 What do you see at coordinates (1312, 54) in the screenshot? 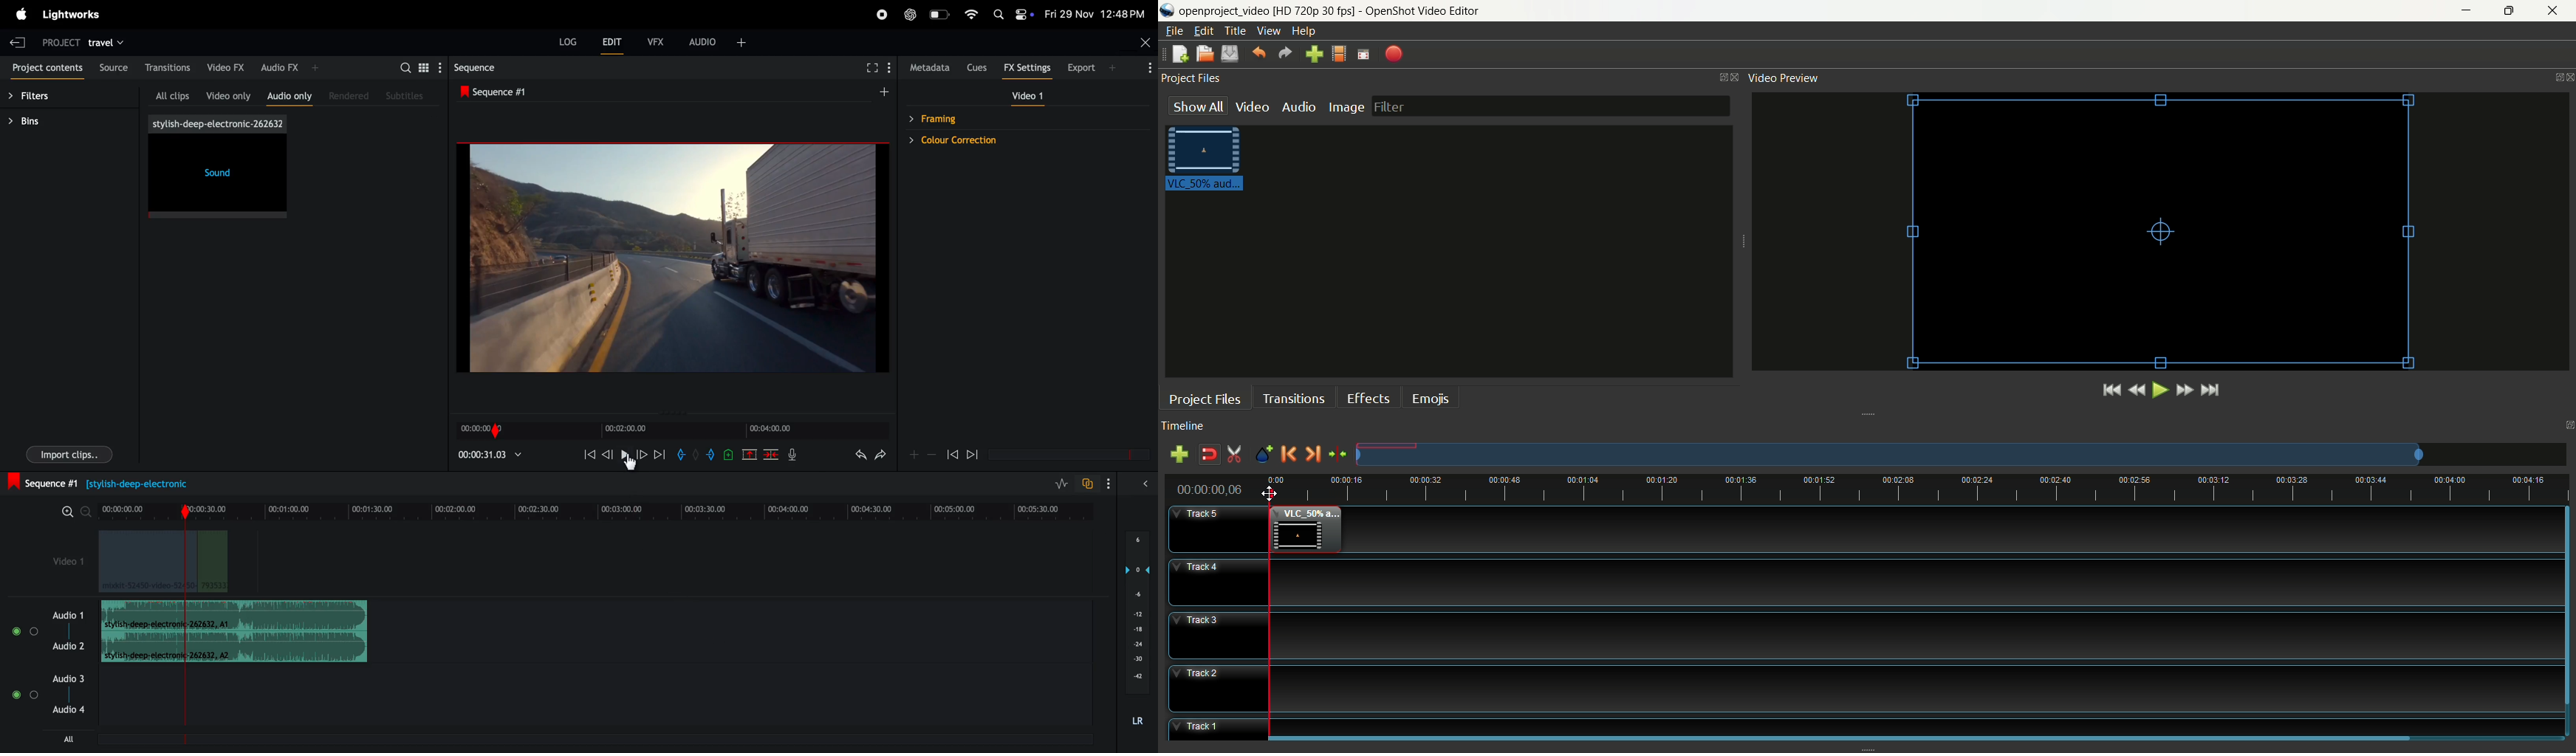
I see `import file` at bounding box center [1312, 54].